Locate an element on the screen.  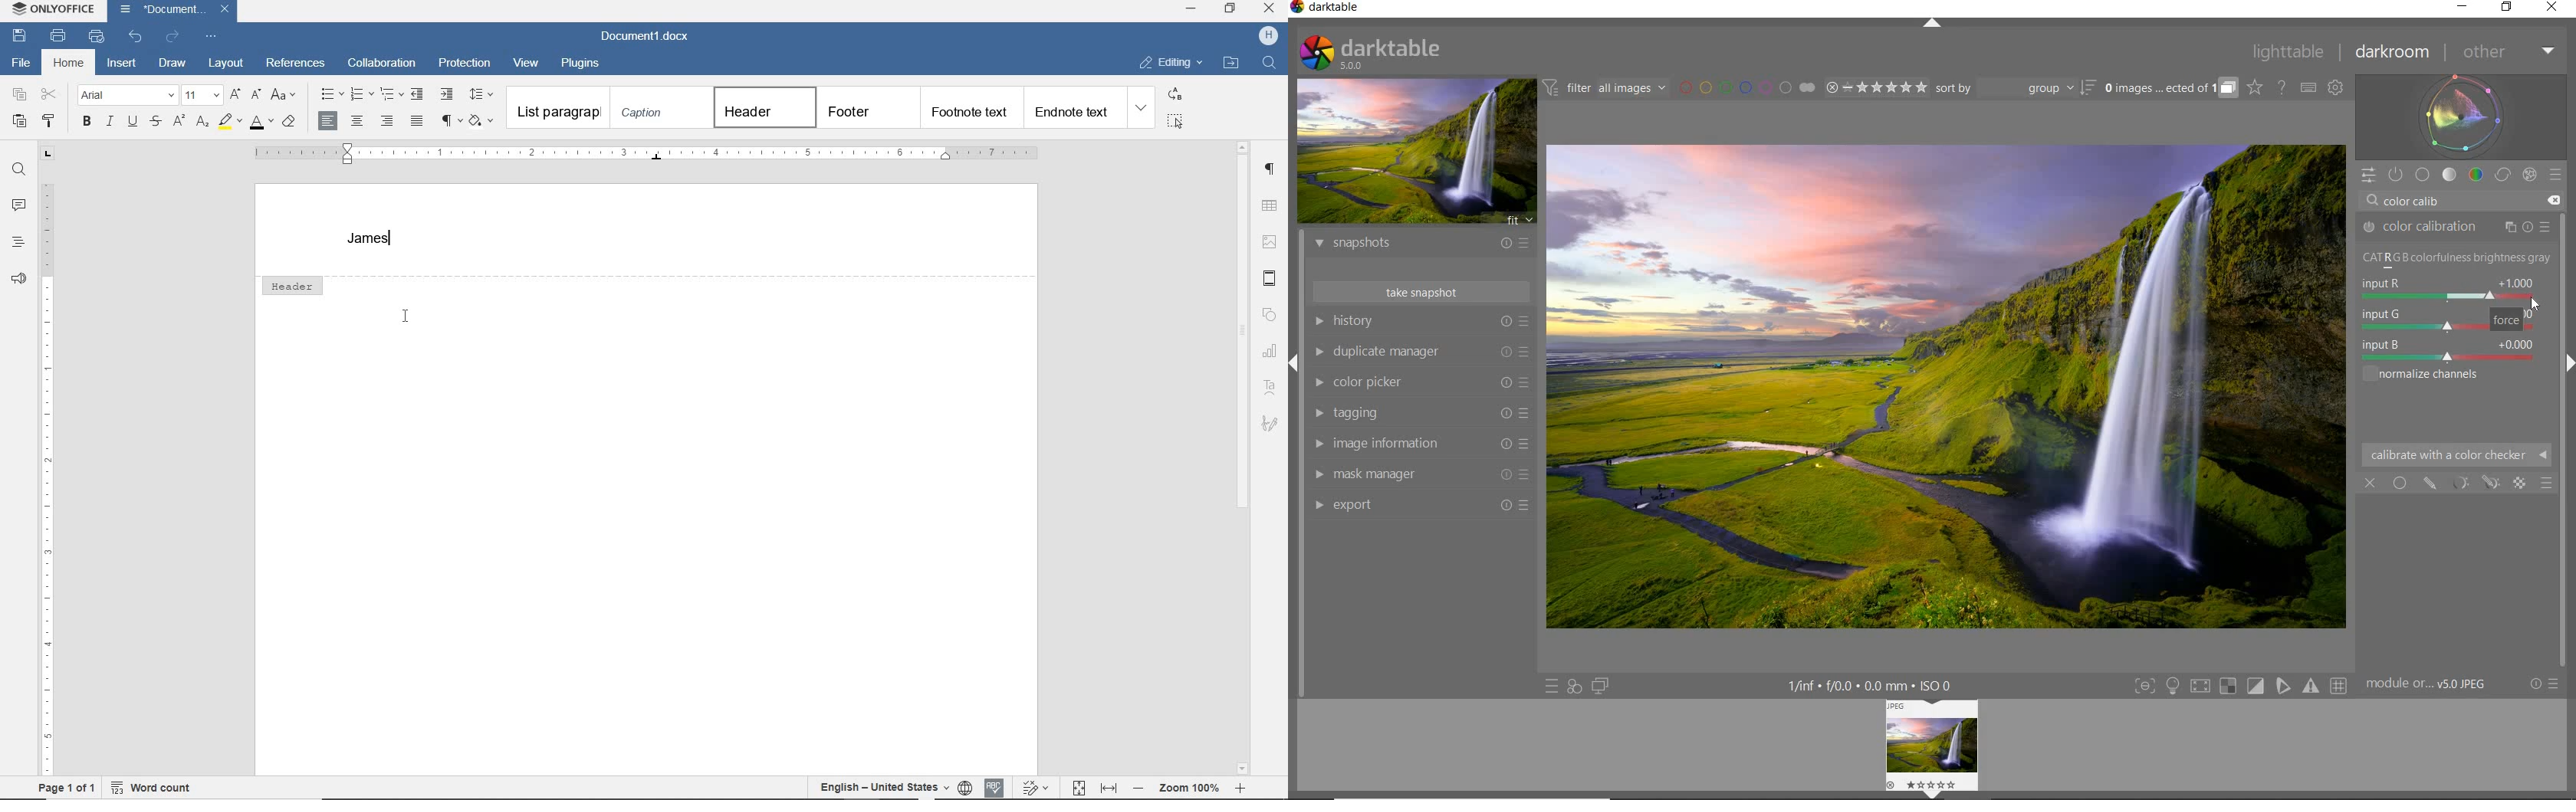
waveform is located at coordinates (2462, 116).